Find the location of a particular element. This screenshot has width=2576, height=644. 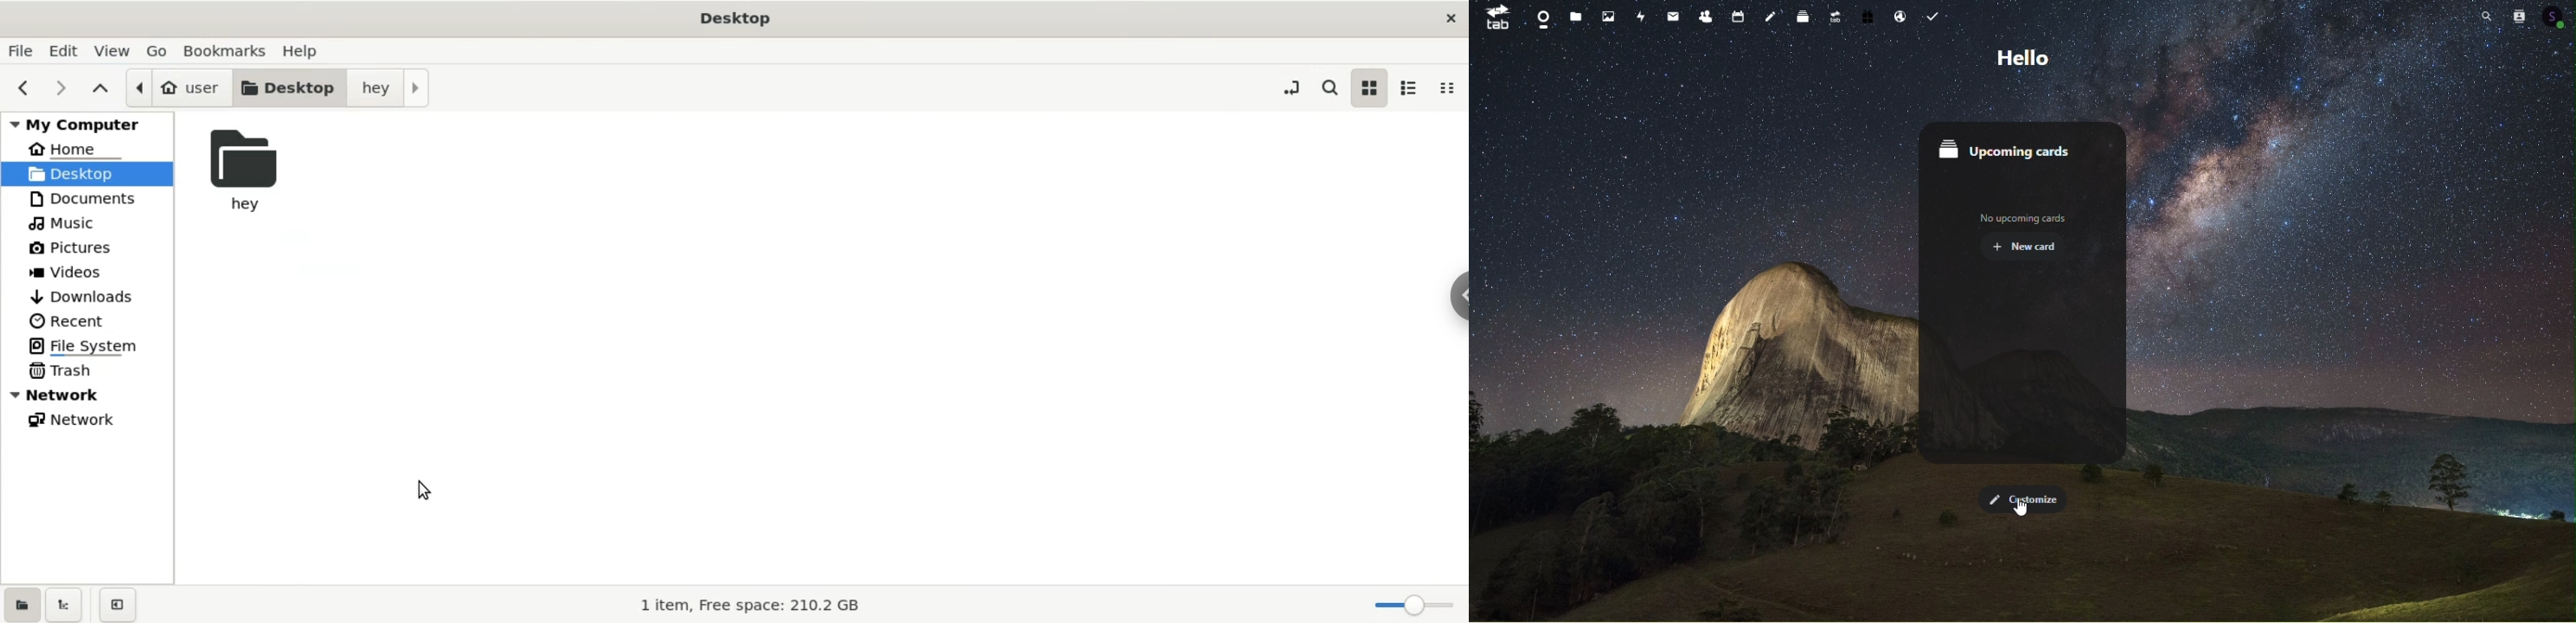

cursor is located at coordinates (2021, 509).